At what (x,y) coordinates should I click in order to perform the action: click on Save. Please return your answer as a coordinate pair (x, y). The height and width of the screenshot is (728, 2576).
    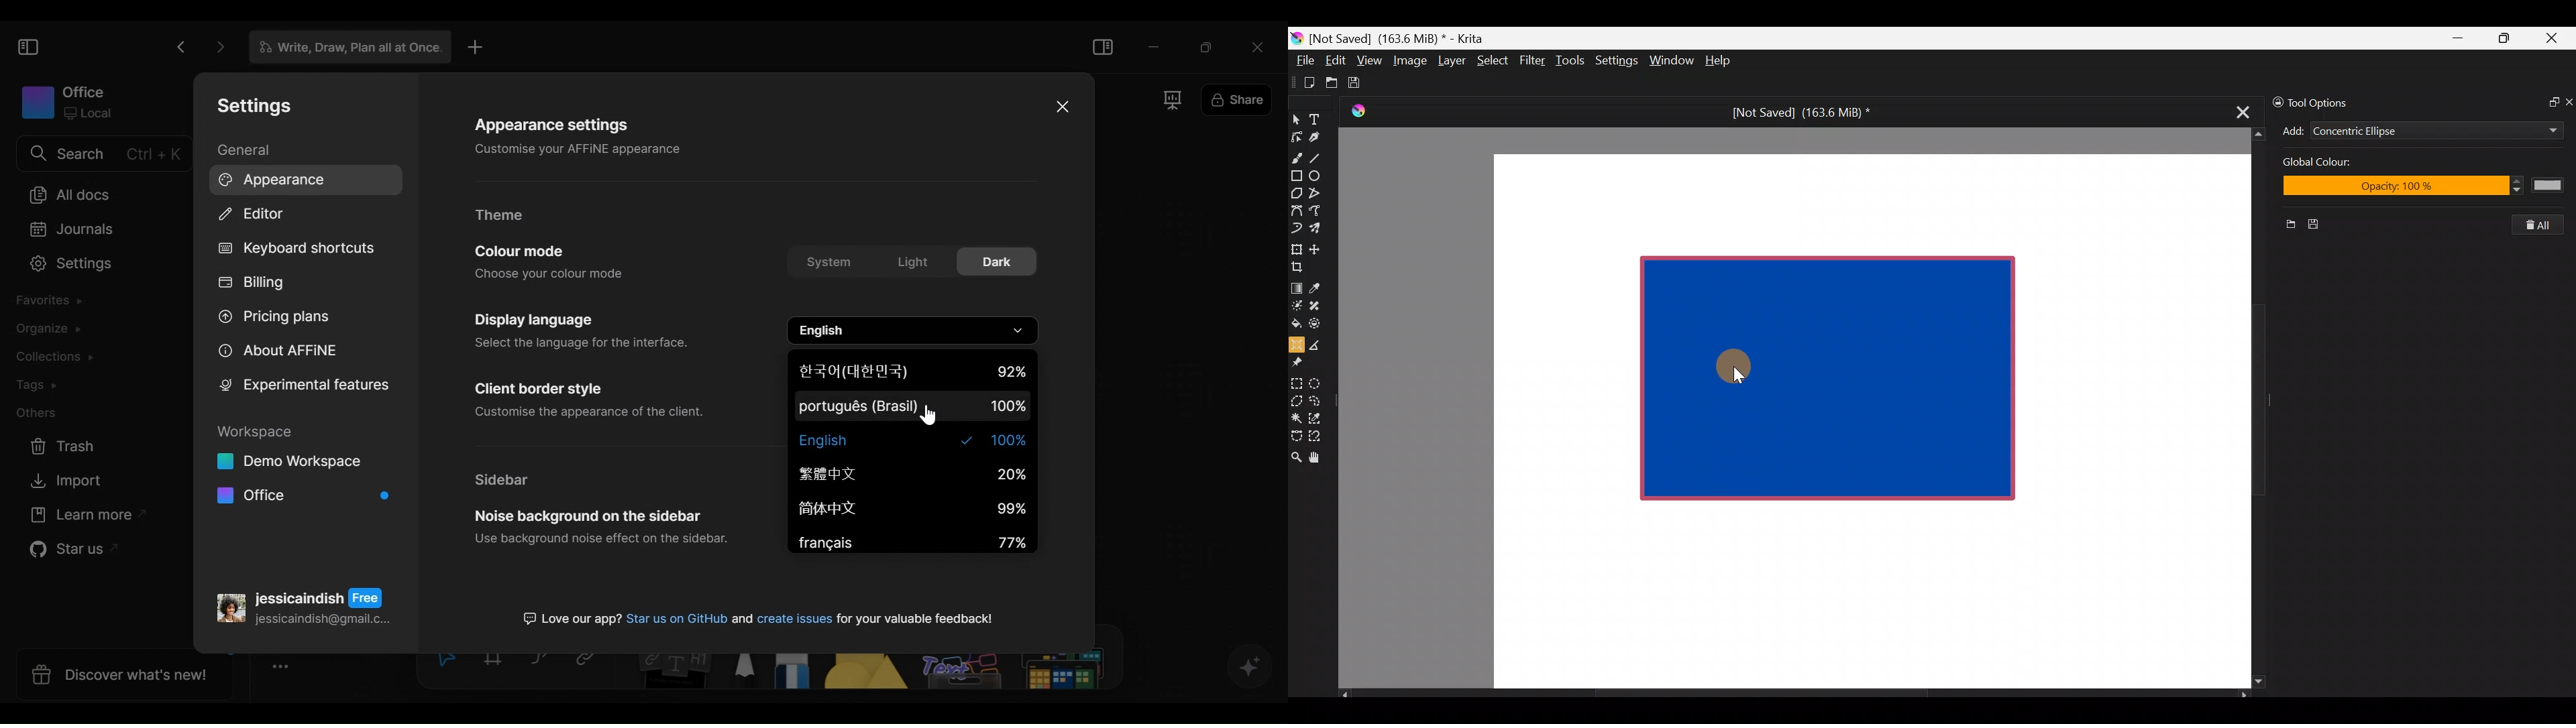
    Looking at the image, I should click on (1363, 82).